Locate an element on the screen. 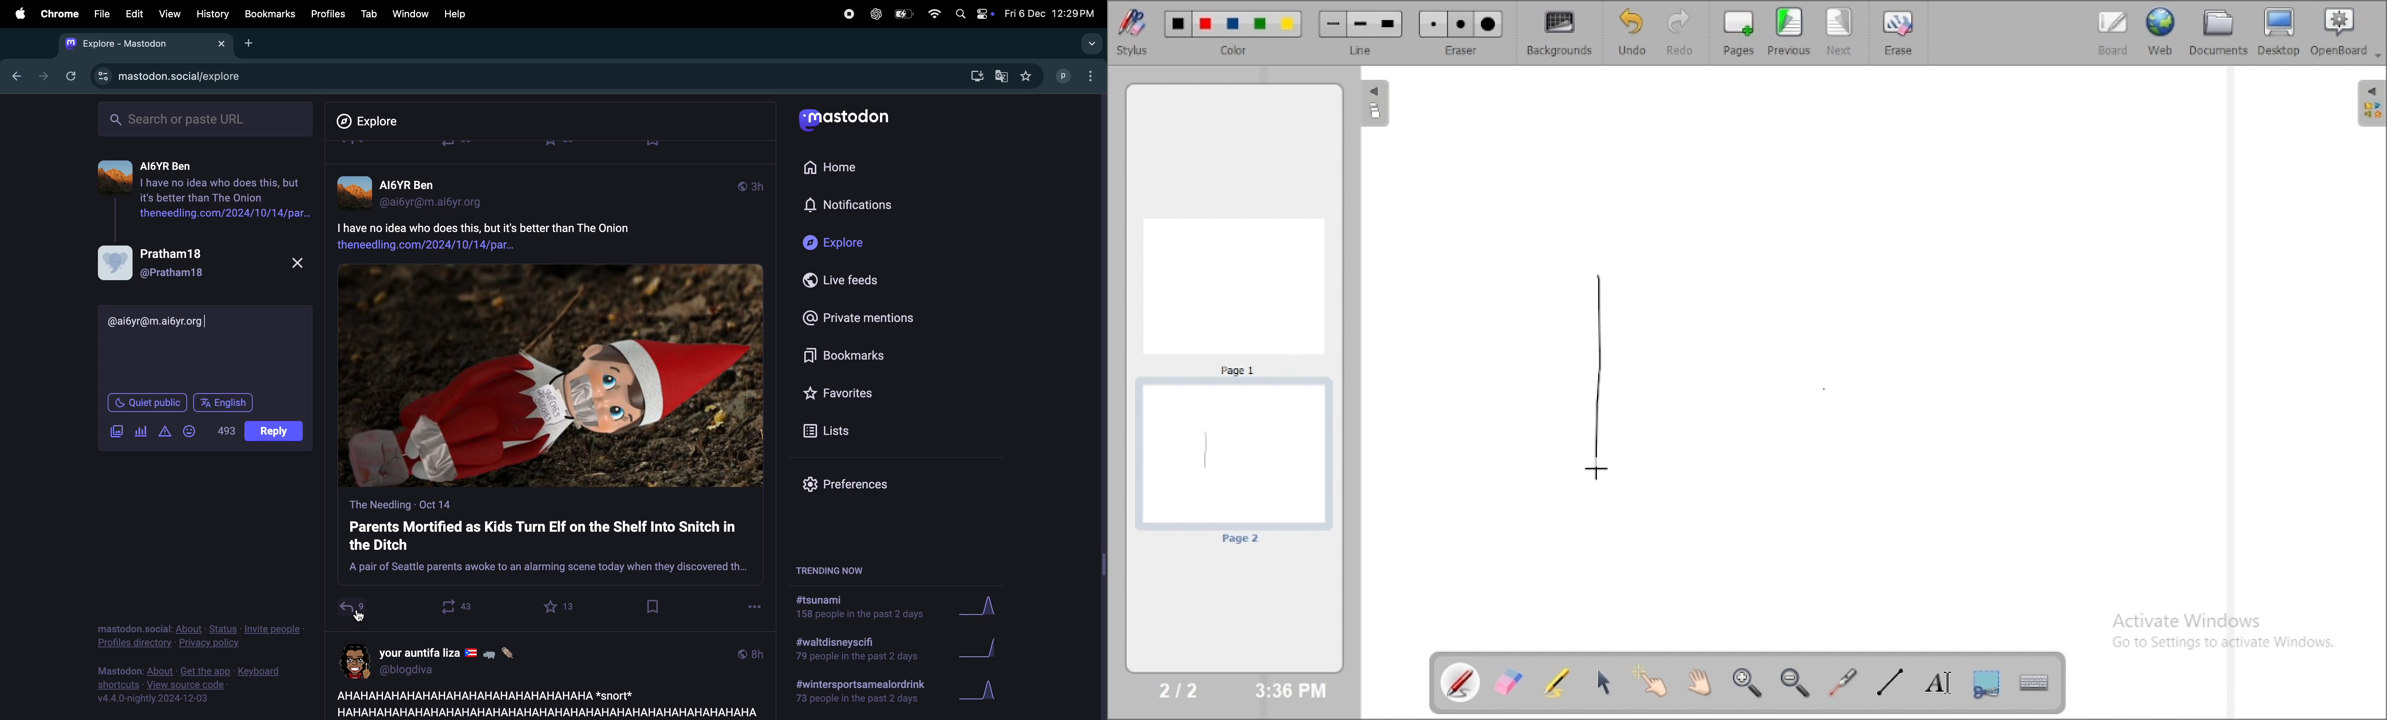 This screenshot has height=728, width=2408. Notifications is located at coordinates (851, 206).